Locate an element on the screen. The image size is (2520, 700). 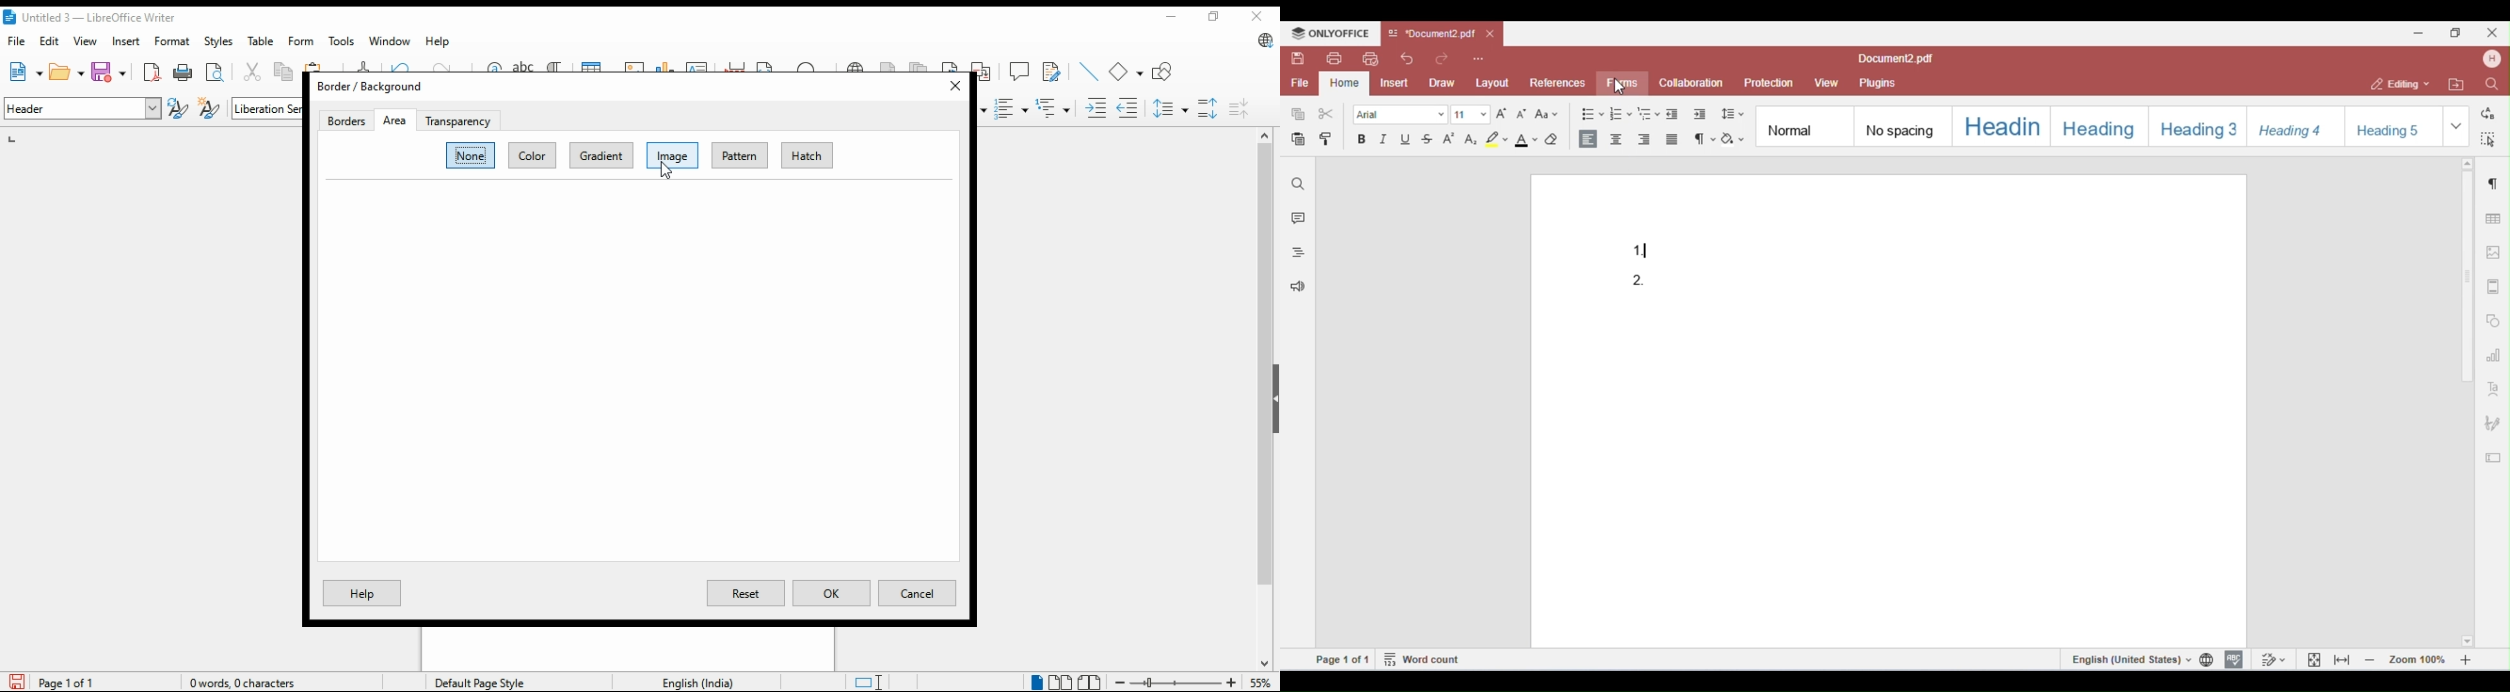
insert bookmark is located at coordinates (951, 65).